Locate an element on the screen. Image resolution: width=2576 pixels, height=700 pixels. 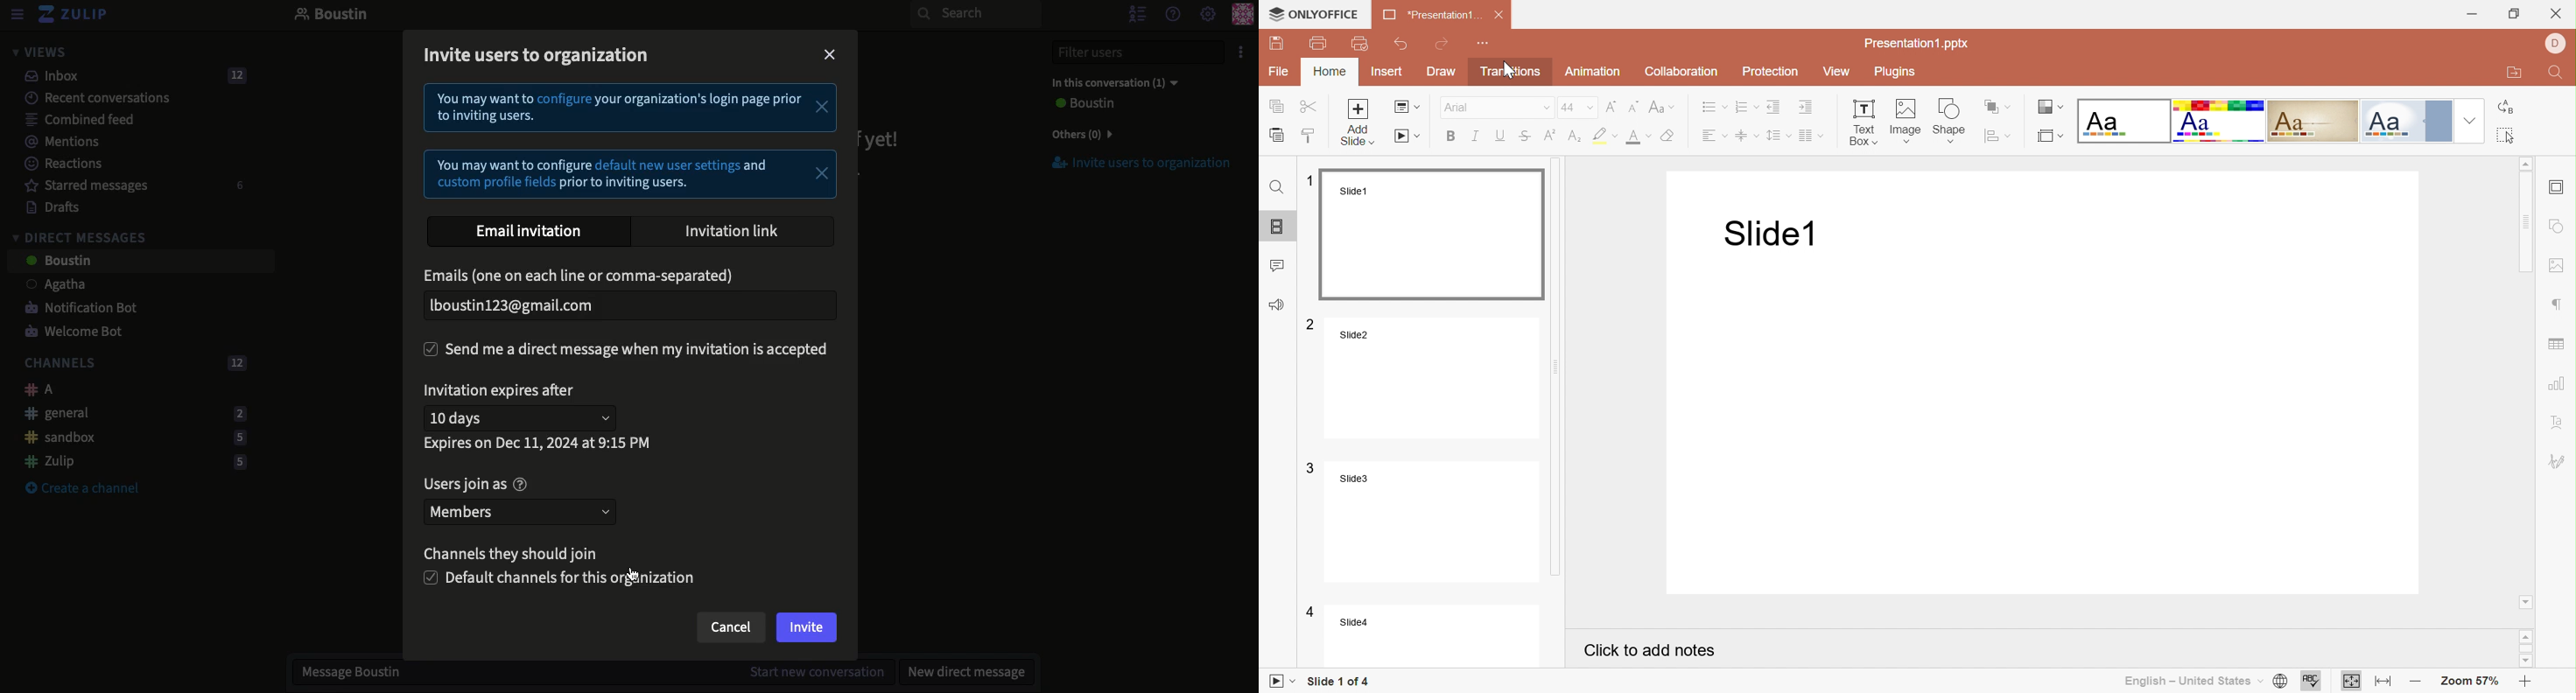
Profile is located at coordinates (1242, 16).